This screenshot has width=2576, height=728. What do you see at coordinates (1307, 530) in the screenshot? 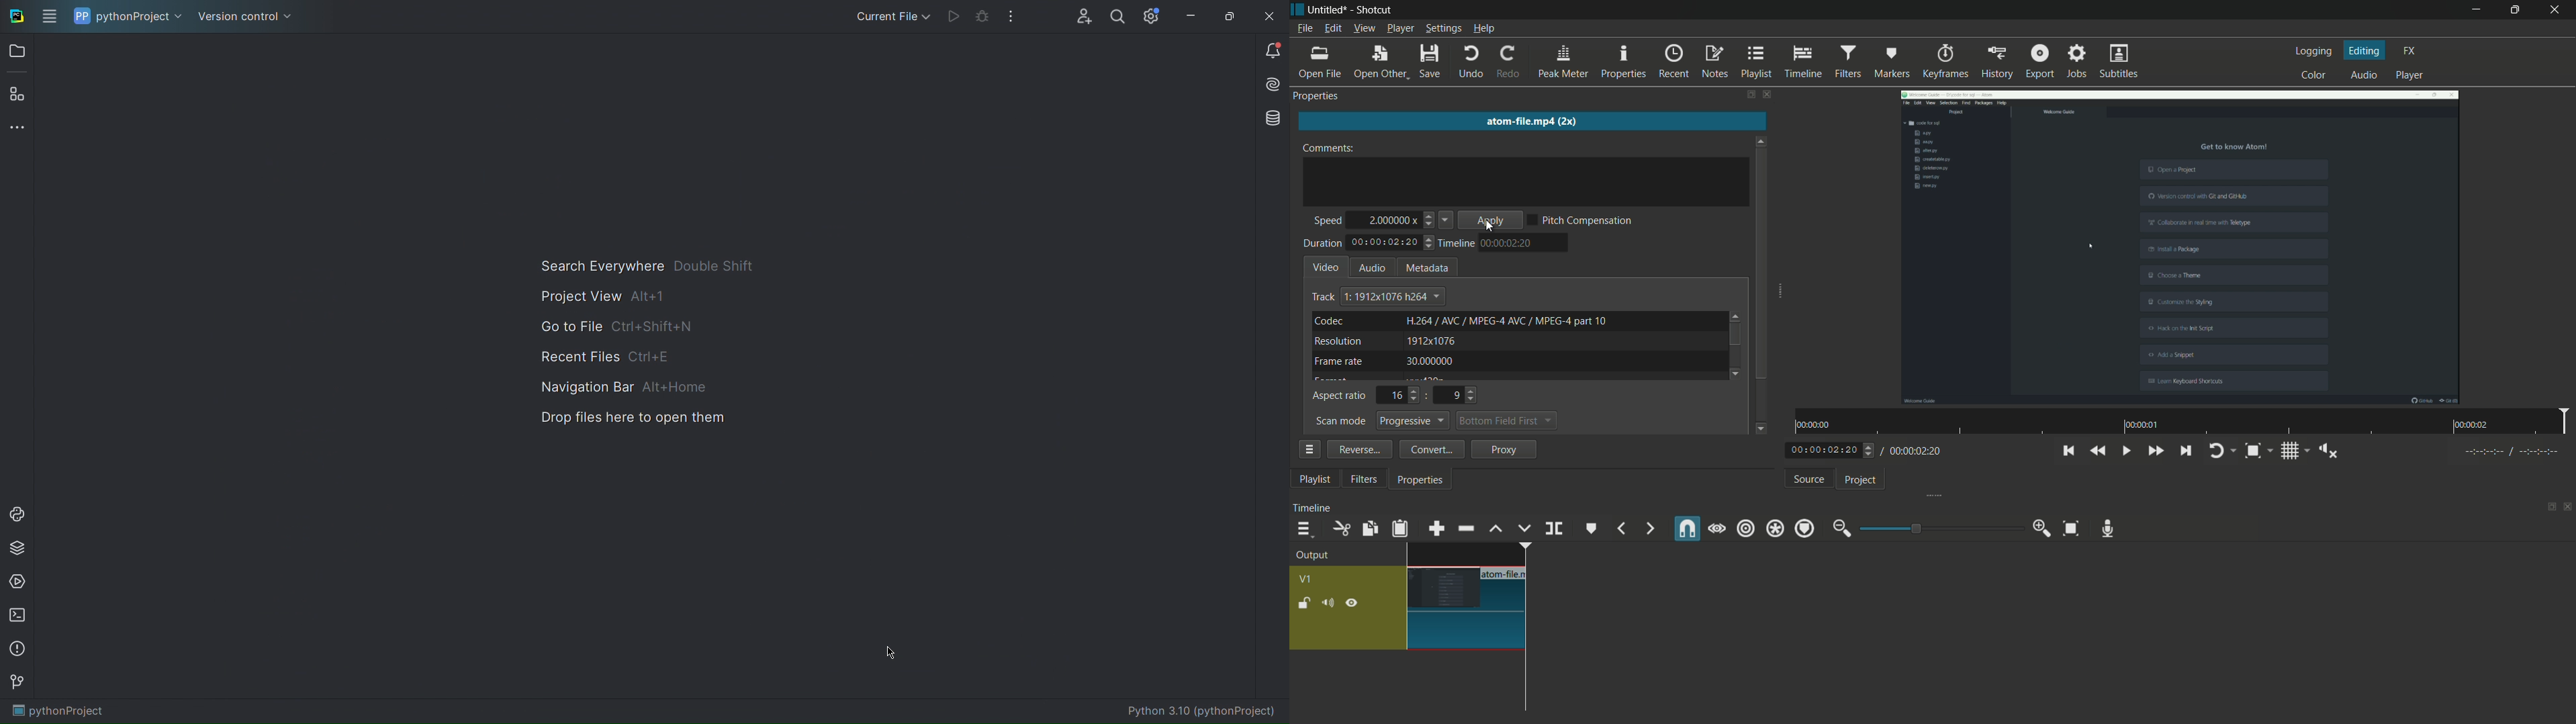
I see `timeline menu` at bounding box center [1307, 530].